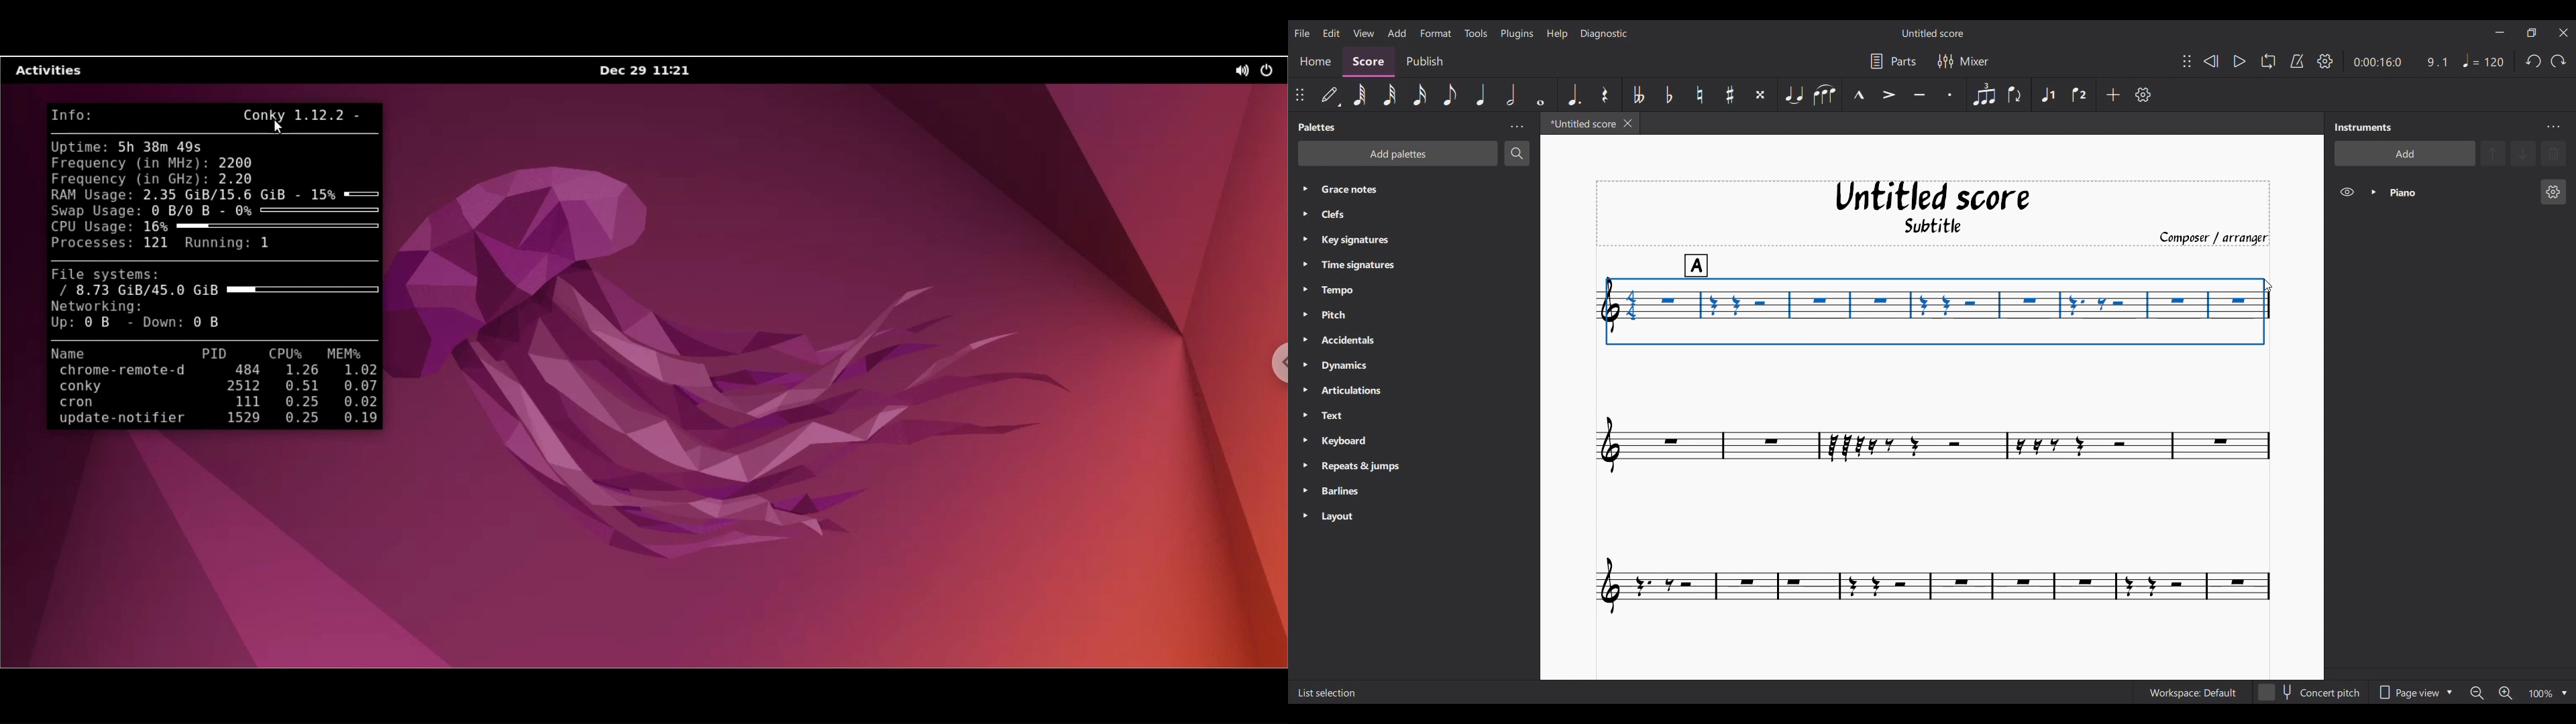  I want to click on Toggle content pitch, so click(2310, 692).